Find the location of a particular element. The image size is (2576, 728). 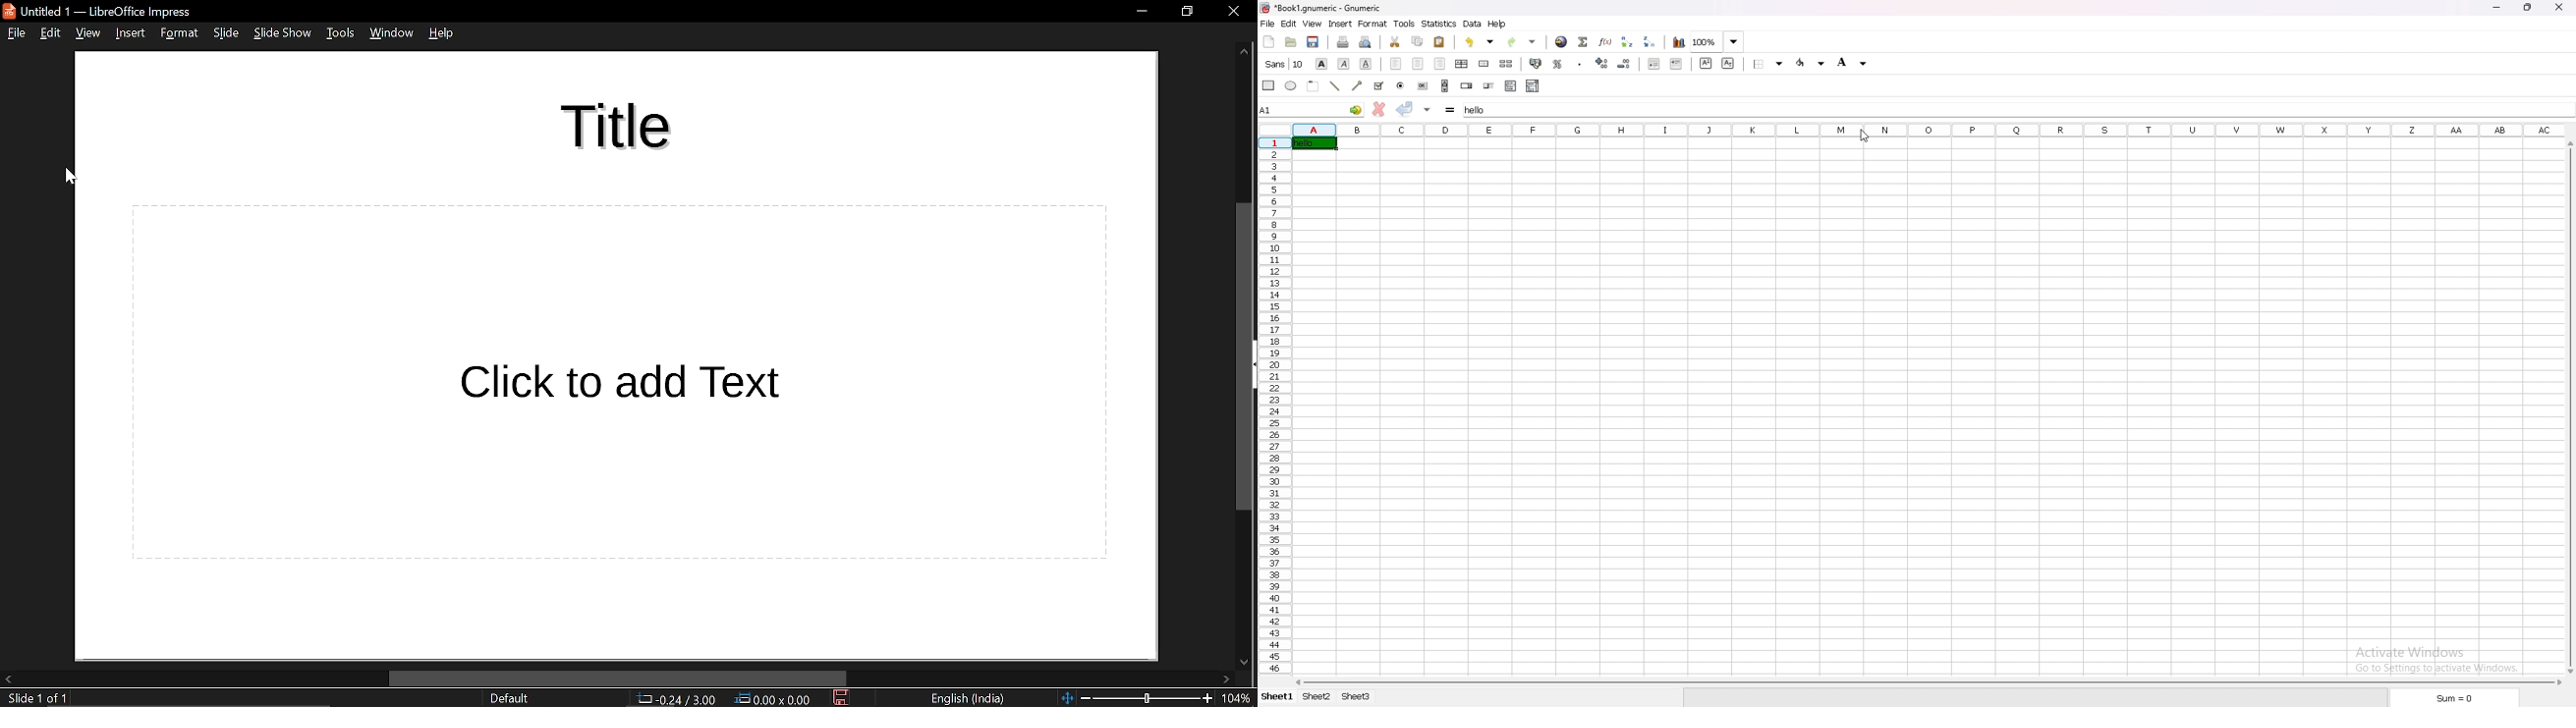

3d effect added is located at coordinates (612, 125).